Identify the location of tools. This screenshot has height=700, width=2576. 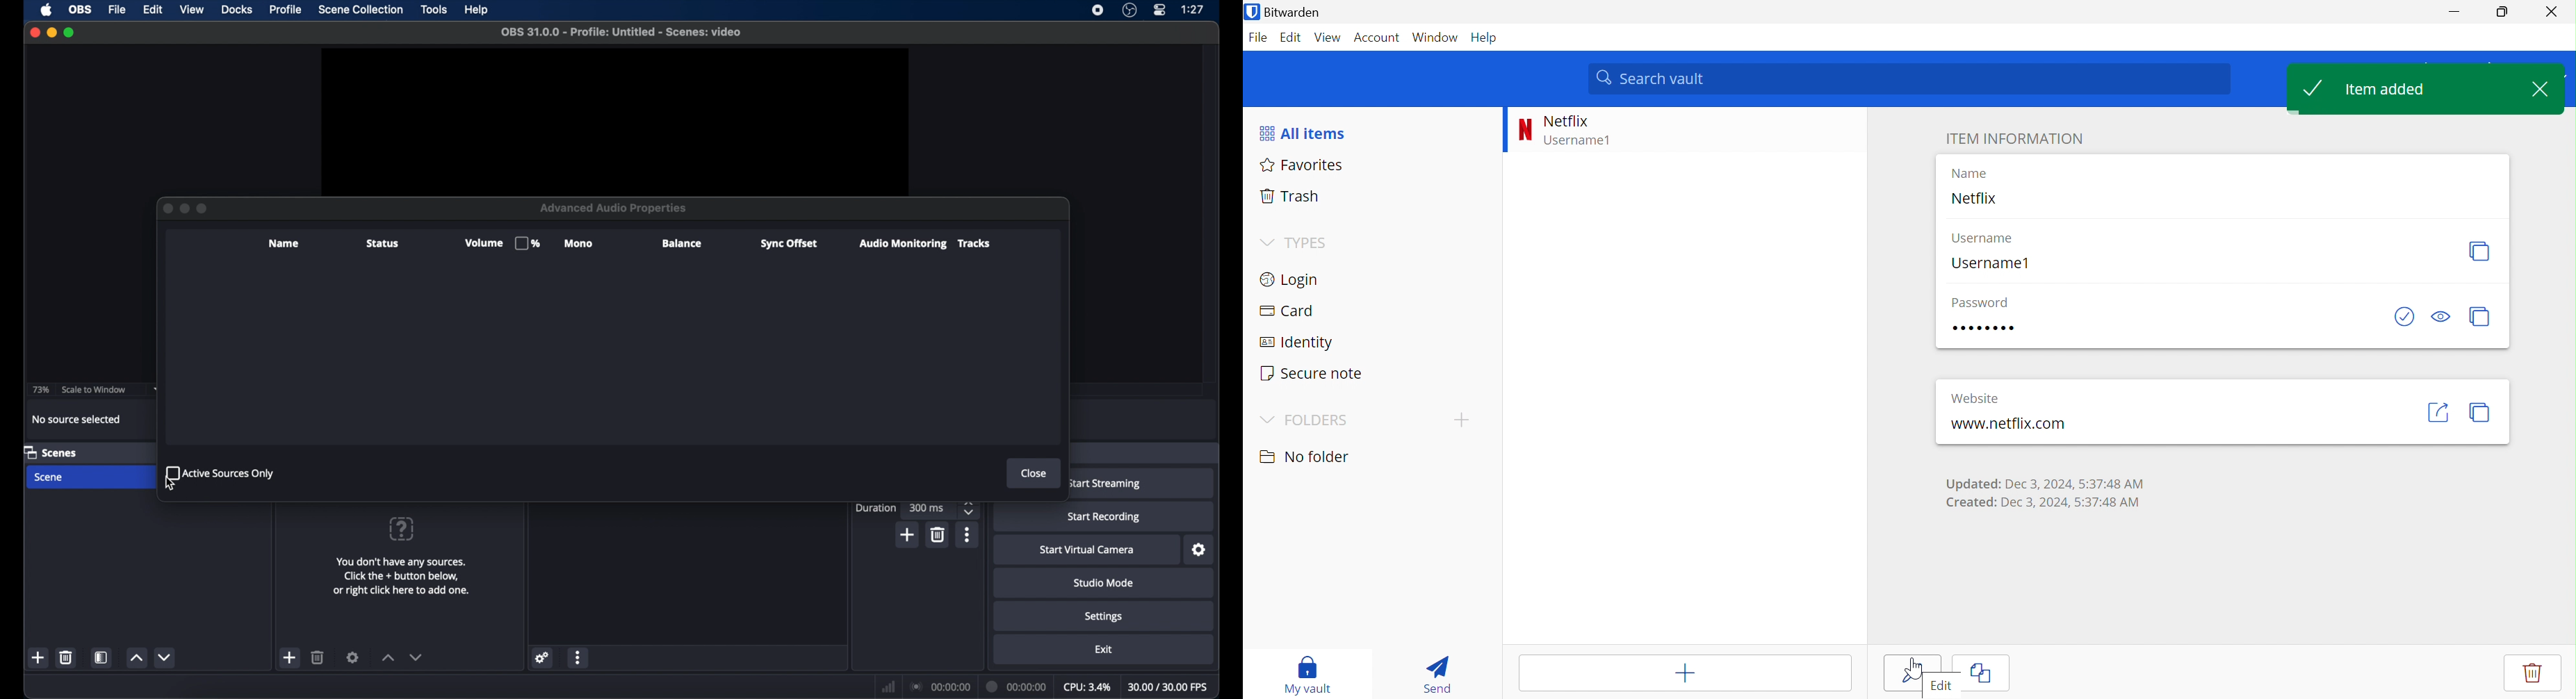
(435, 10).